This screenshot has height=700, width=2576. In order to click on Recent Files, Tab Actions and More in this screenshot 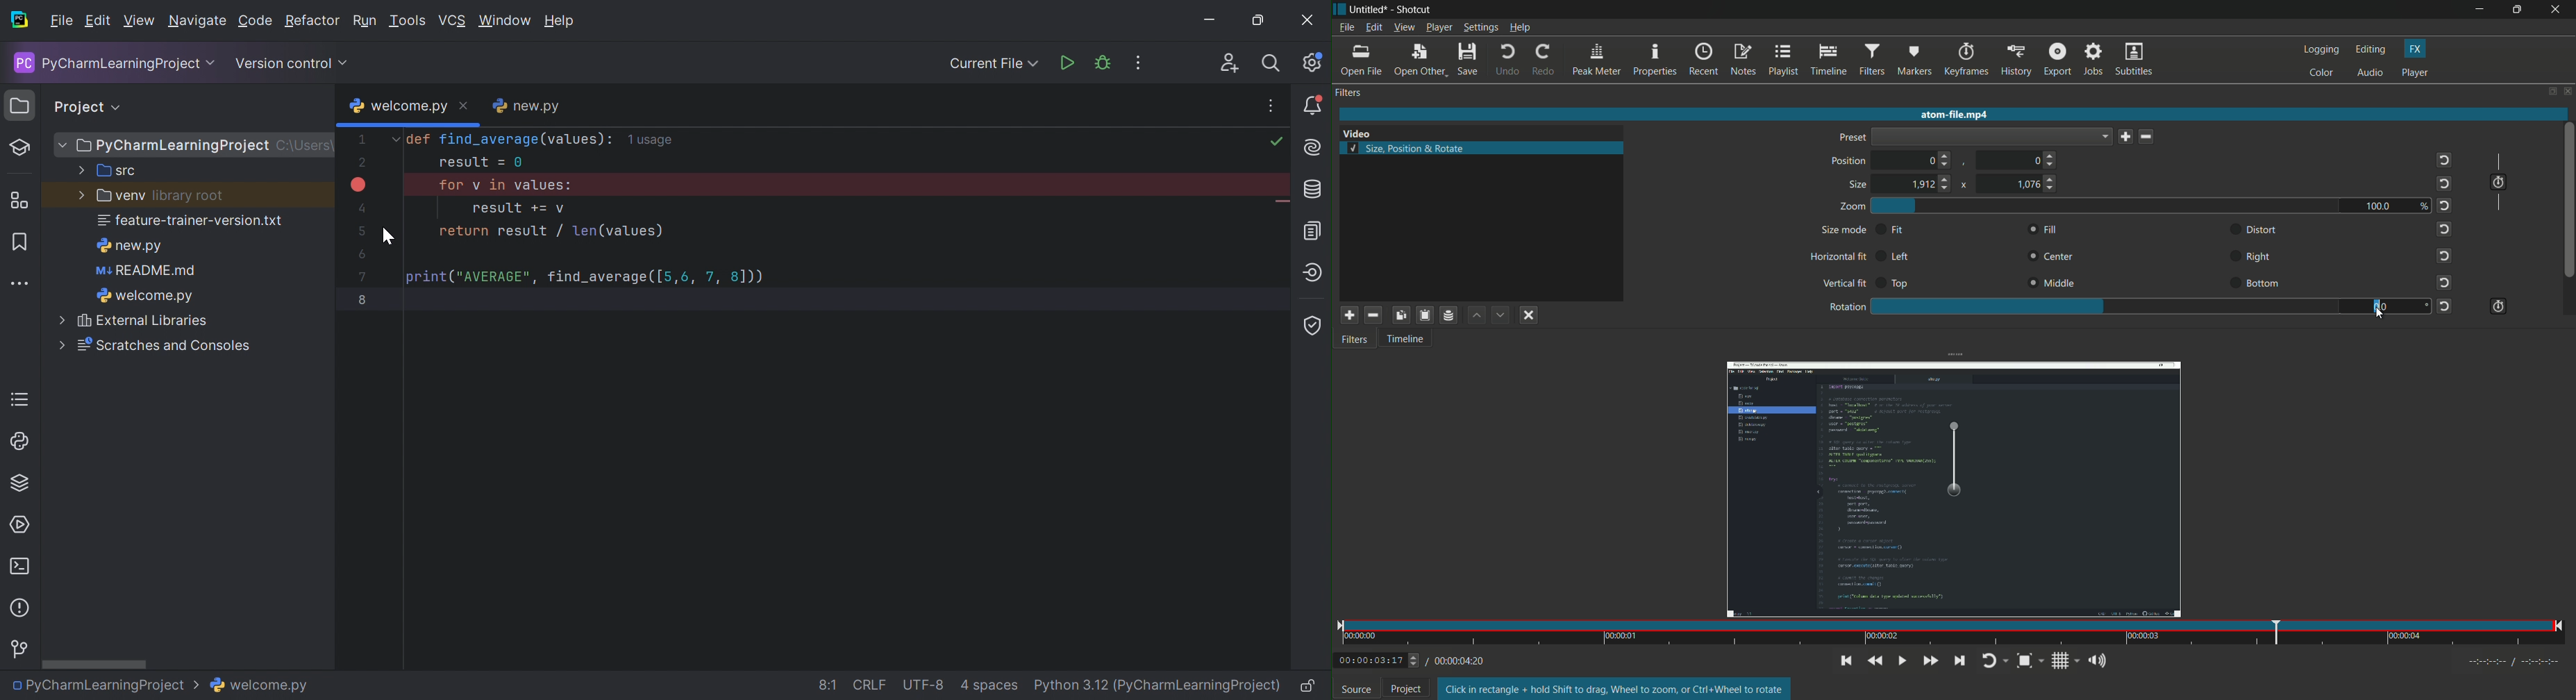, I will do `click(1272, 106)`.